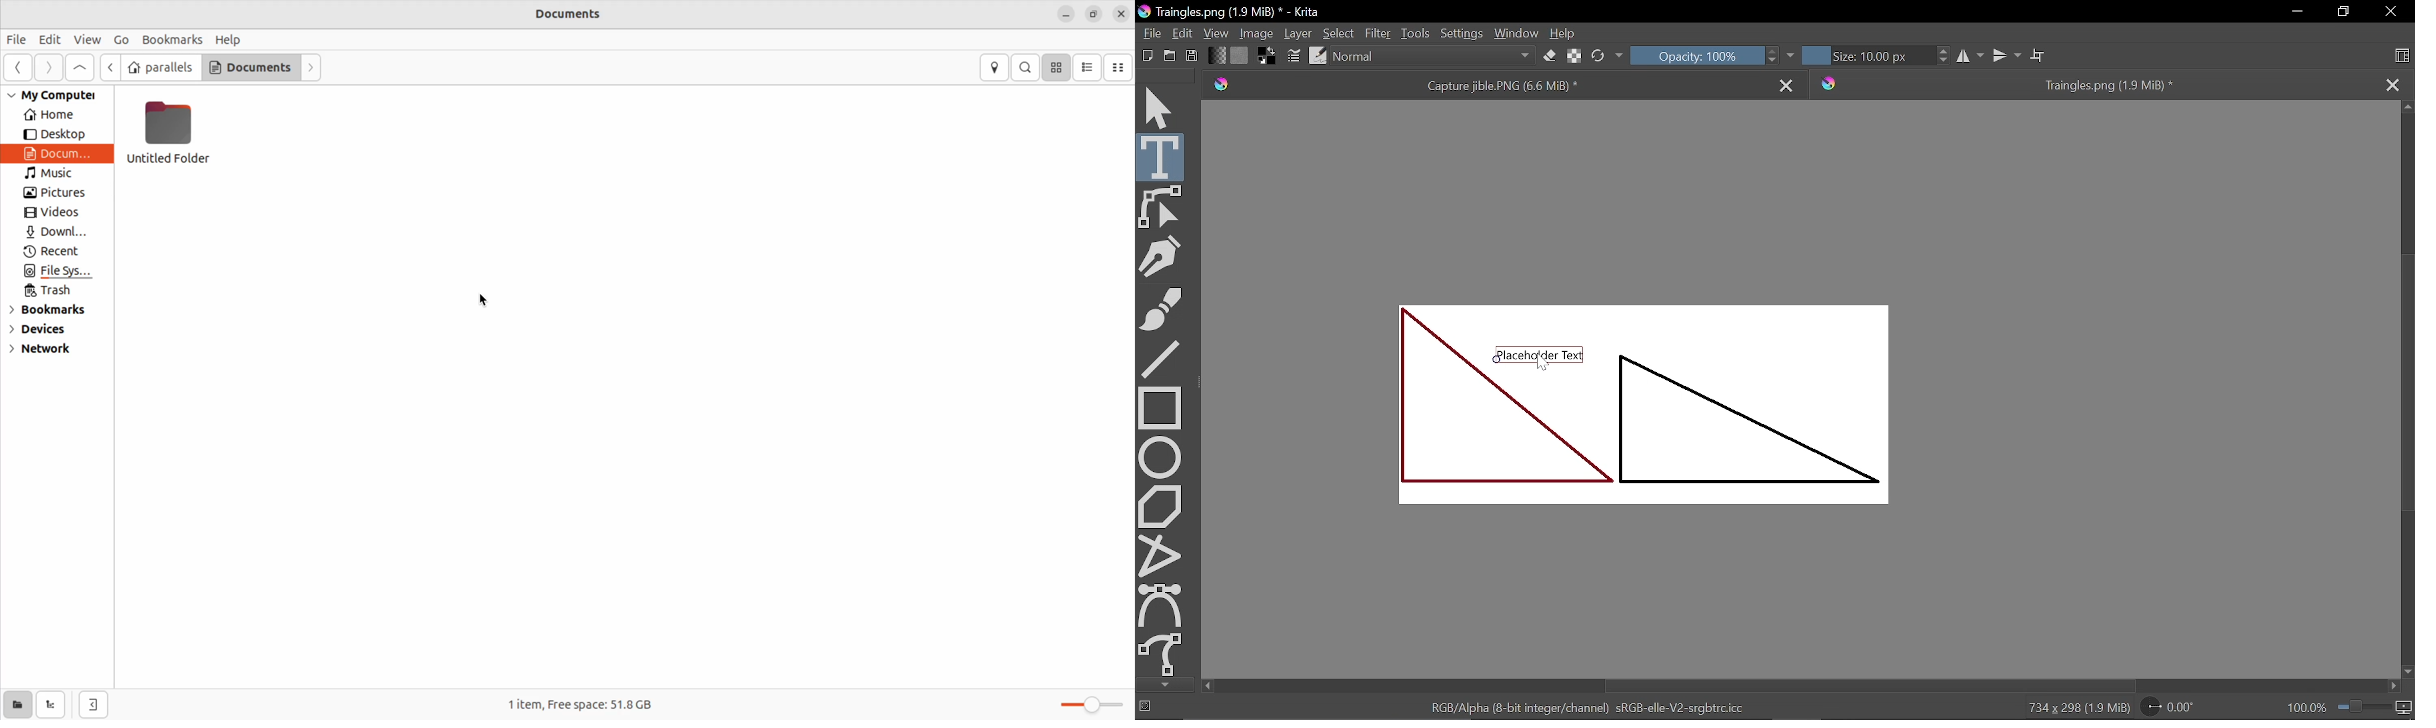 This screenshot has height=728, width=2436. I want to click on Opacity: 100%, so click(1693, 56).